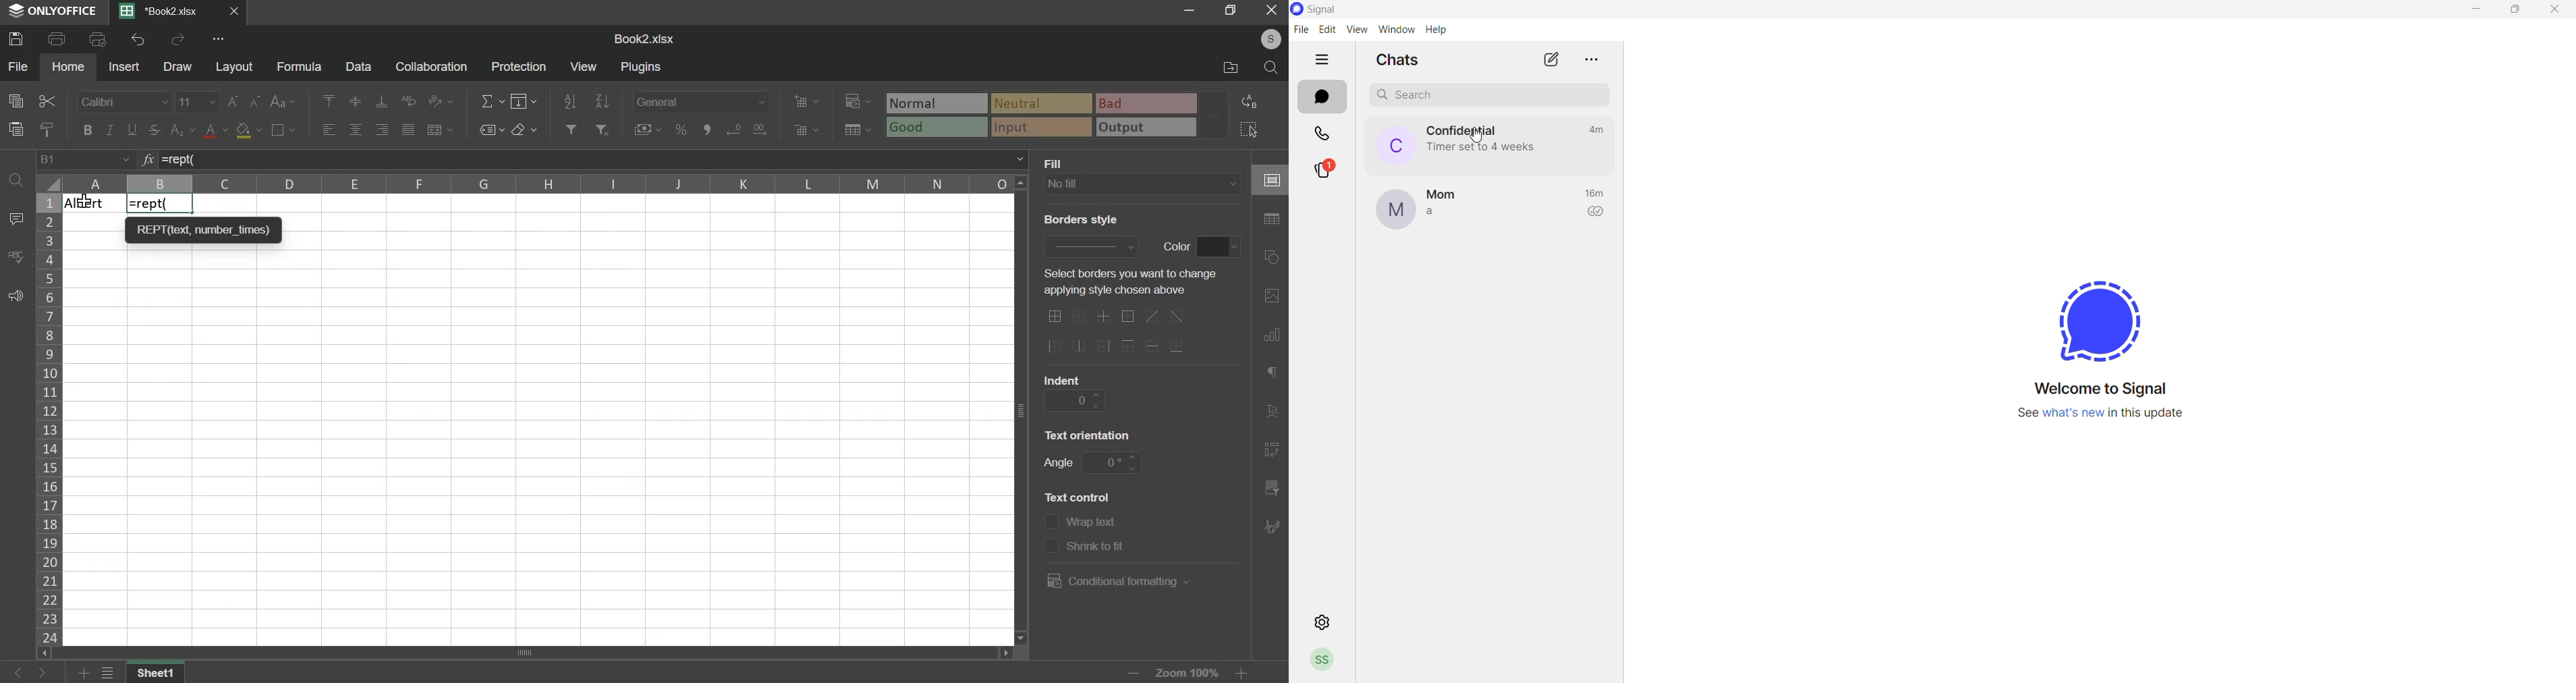 The height and width of the screenshot is (700, 2576). Describe the element at coordinates (1079, 219) in the screenshot. I see `BORDERS STYLE` at that location.